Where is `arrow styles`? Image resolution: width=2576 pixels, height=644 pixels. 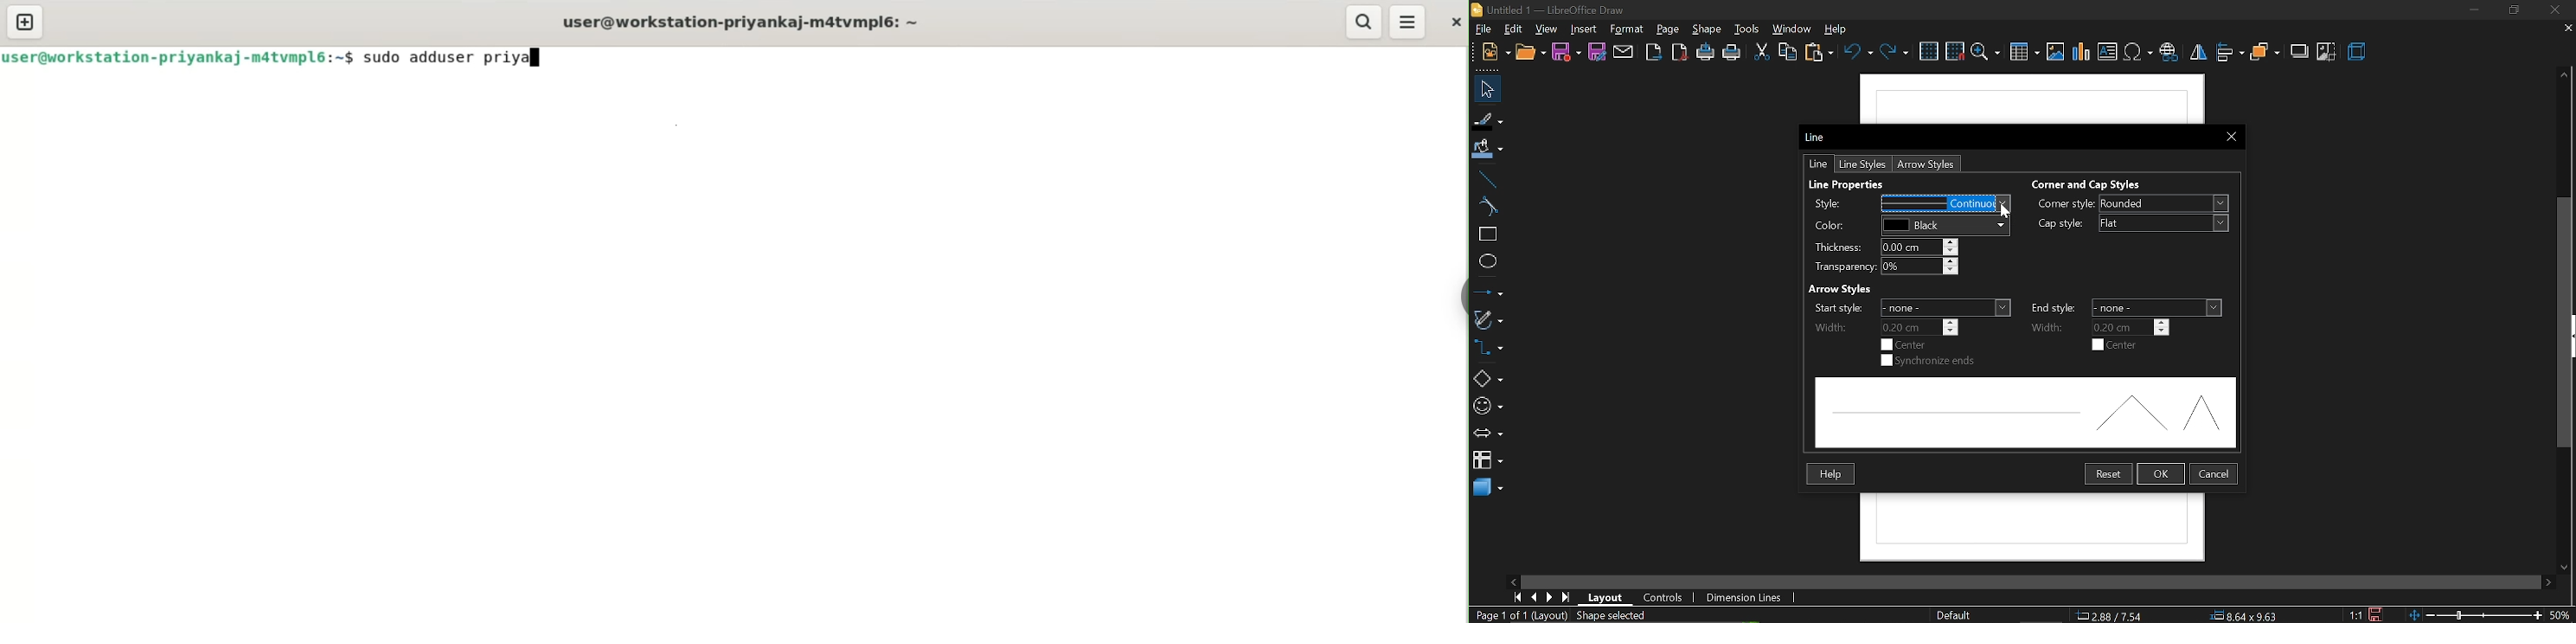 arrow styles is located at coordinates (1925, 164).